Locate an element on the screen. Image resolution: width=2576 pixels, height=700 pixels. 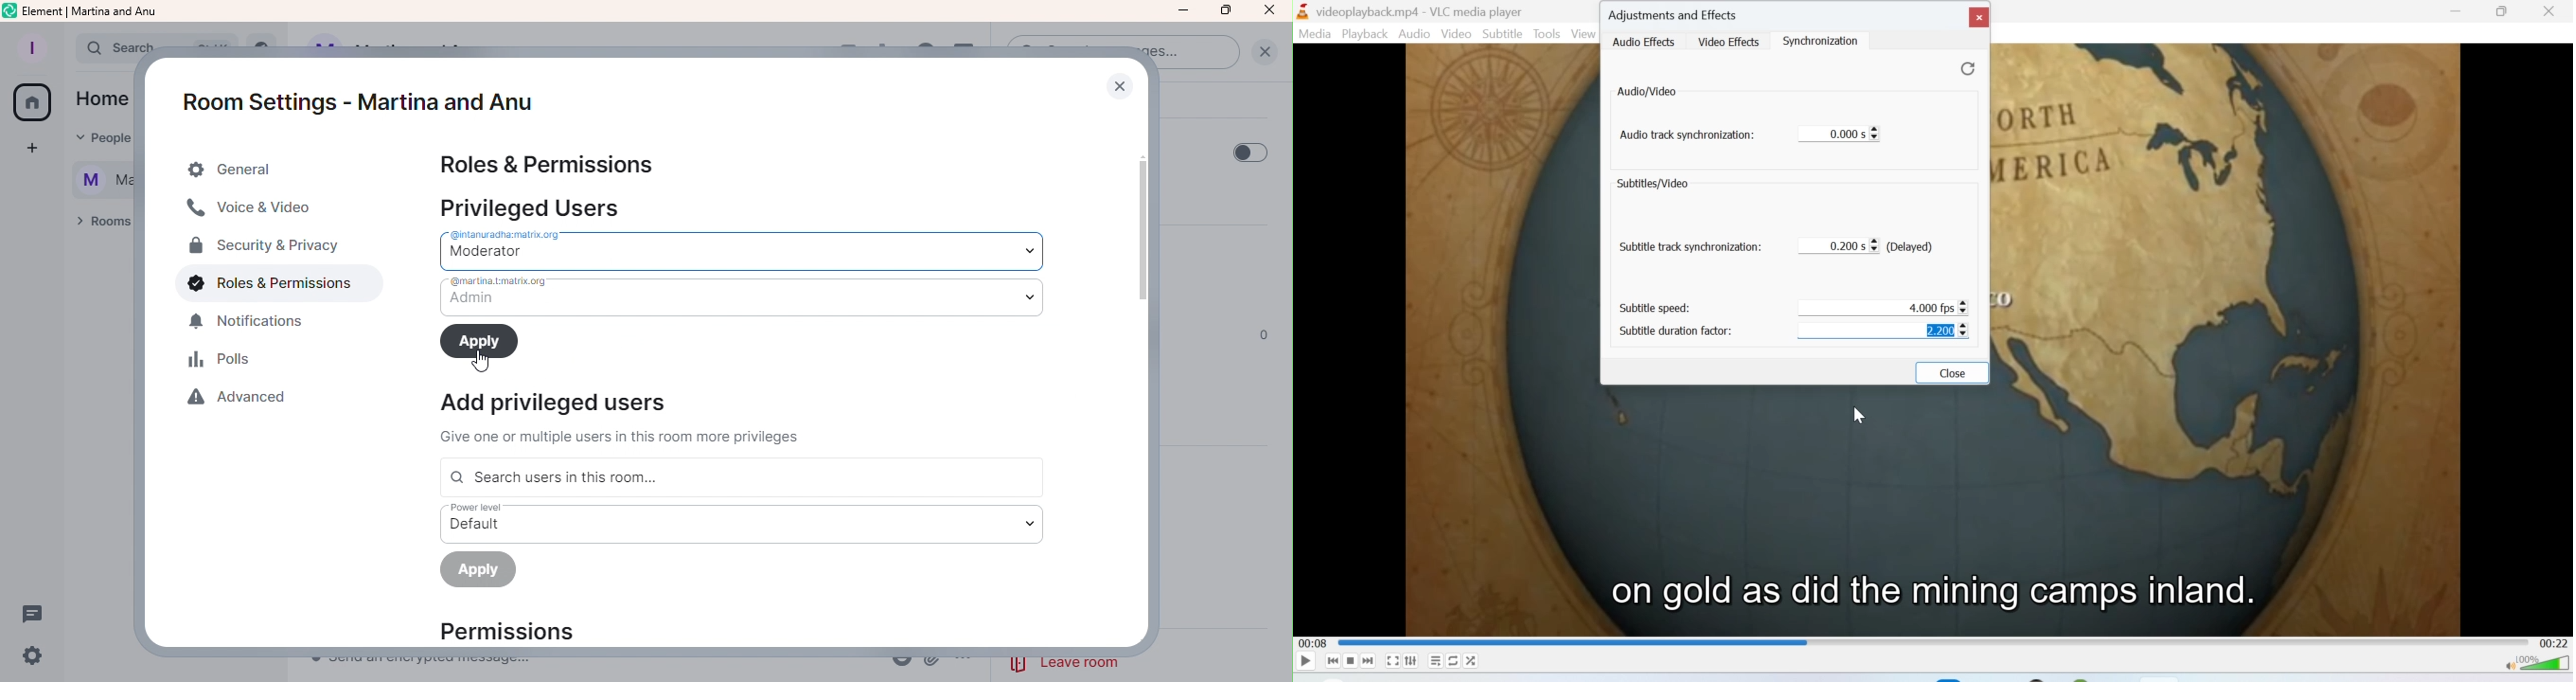
Stop is located at coordinates (1351, 661).